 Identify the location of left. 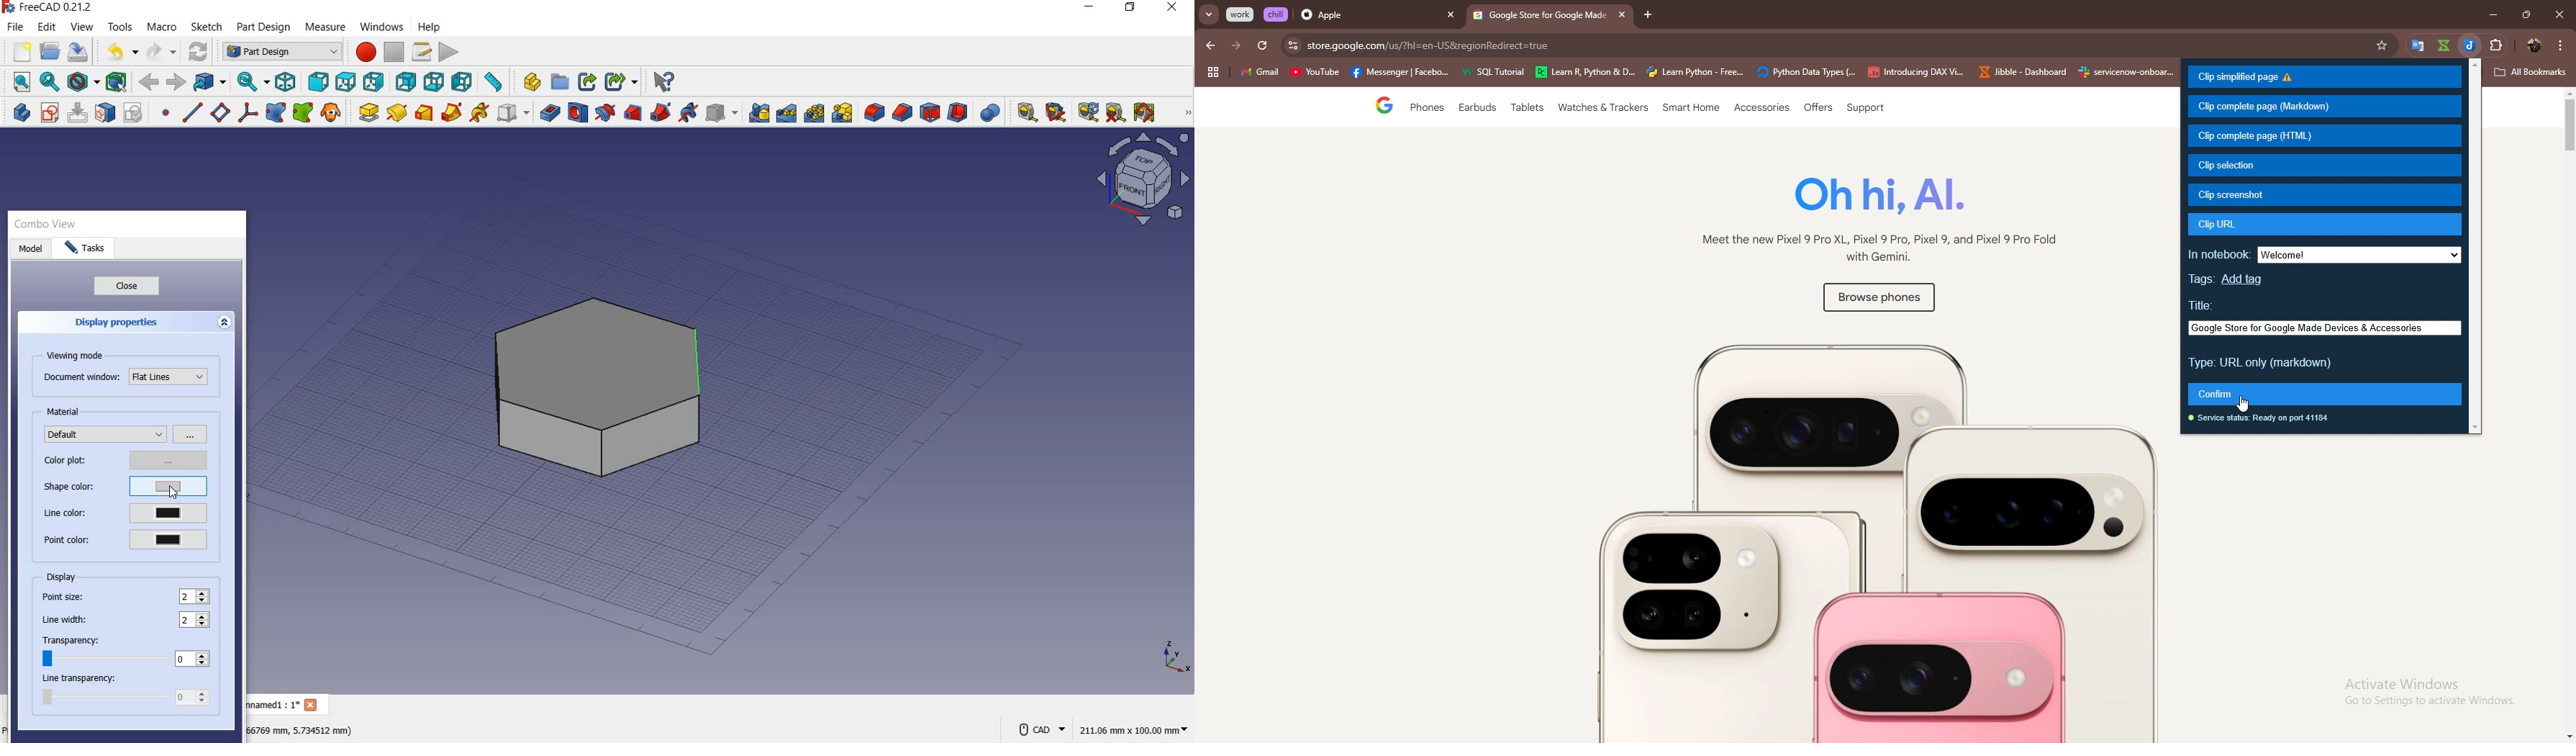
(464, 82).